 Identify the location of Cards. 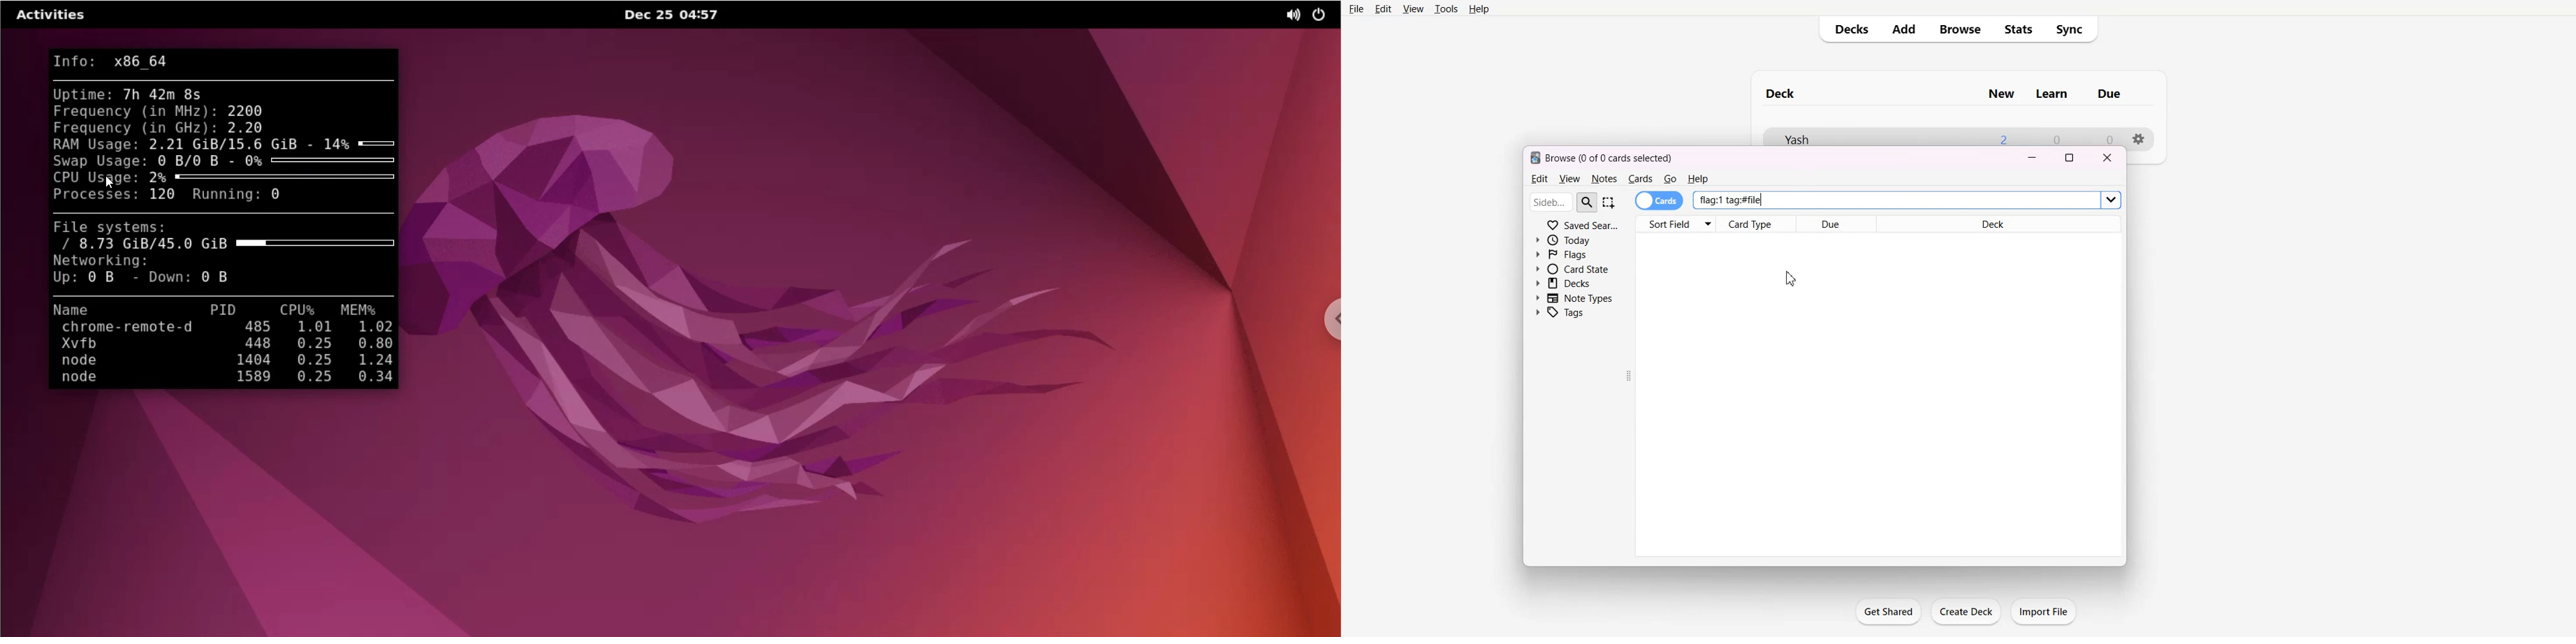
(1660, 201).